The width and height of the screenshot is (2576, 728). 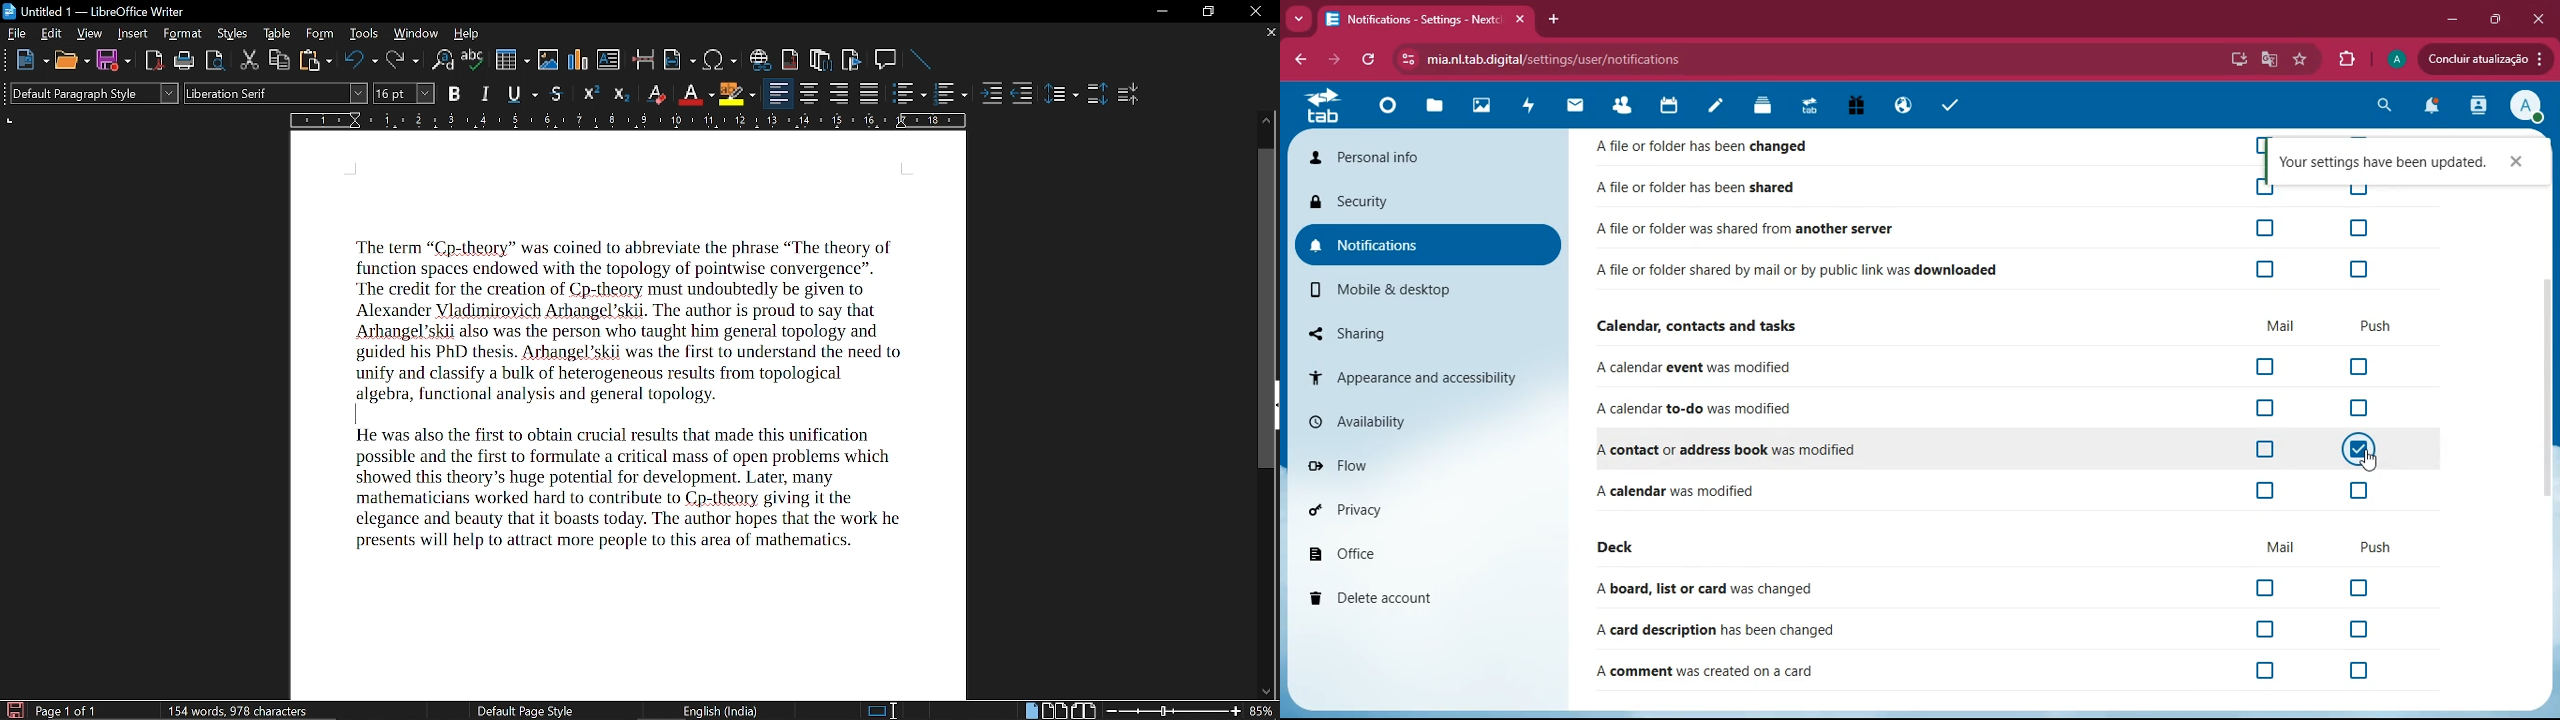 What do you see at coordinates (2264, 410) in the screenshot?
I see `off` at bounding box center [2264, 410].